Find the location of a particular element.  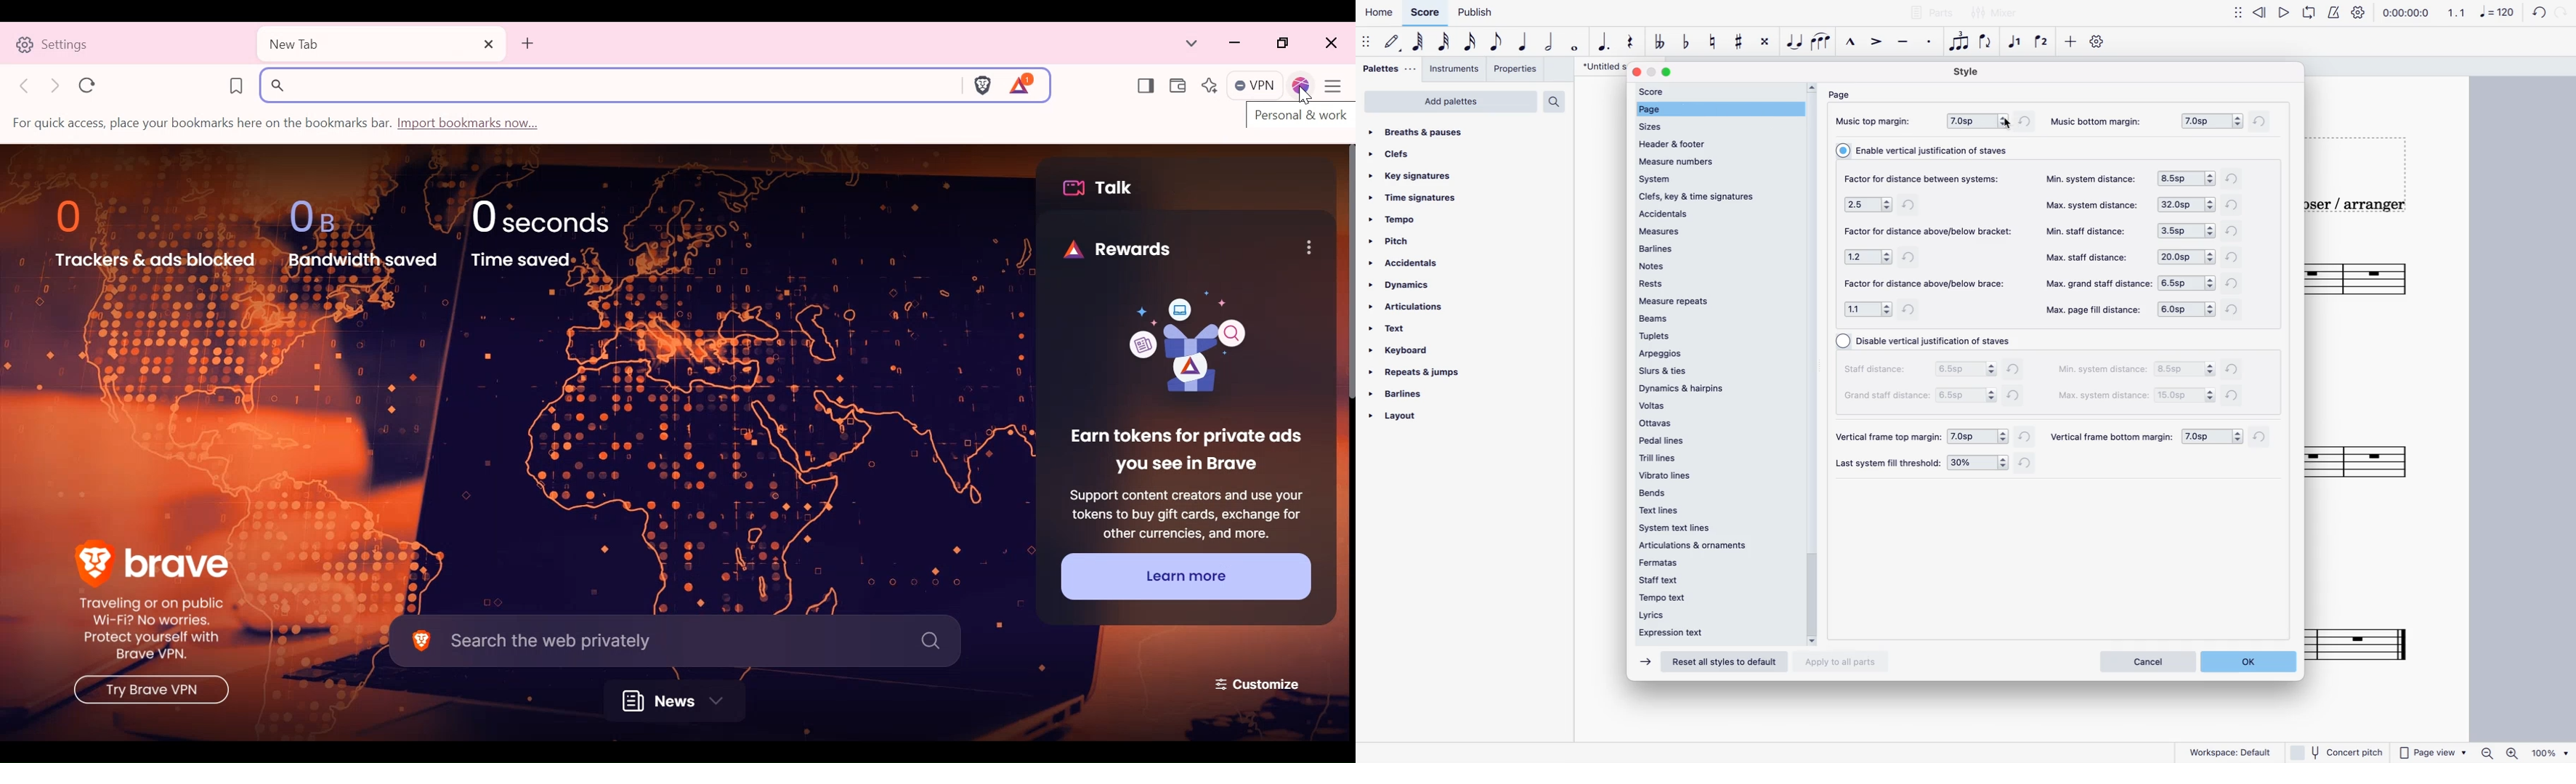

slurs & ties is located at coordinates (1714, 371).